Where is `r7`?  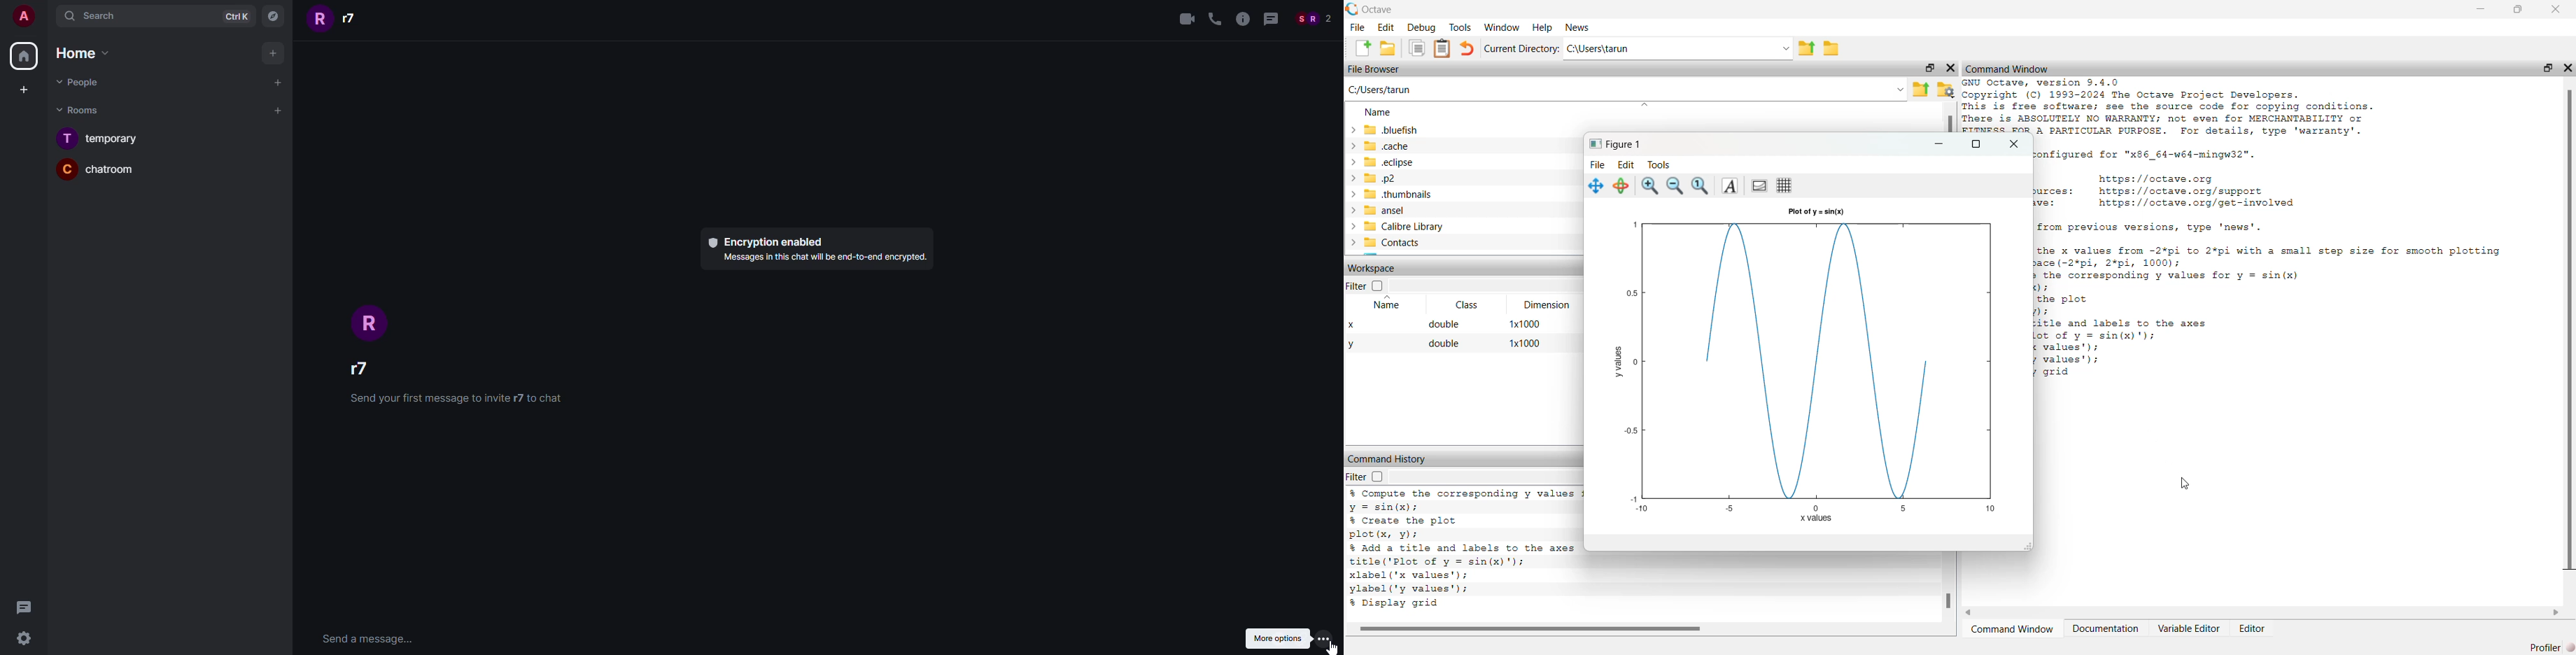
r7 is located at coordinates (338, 19).